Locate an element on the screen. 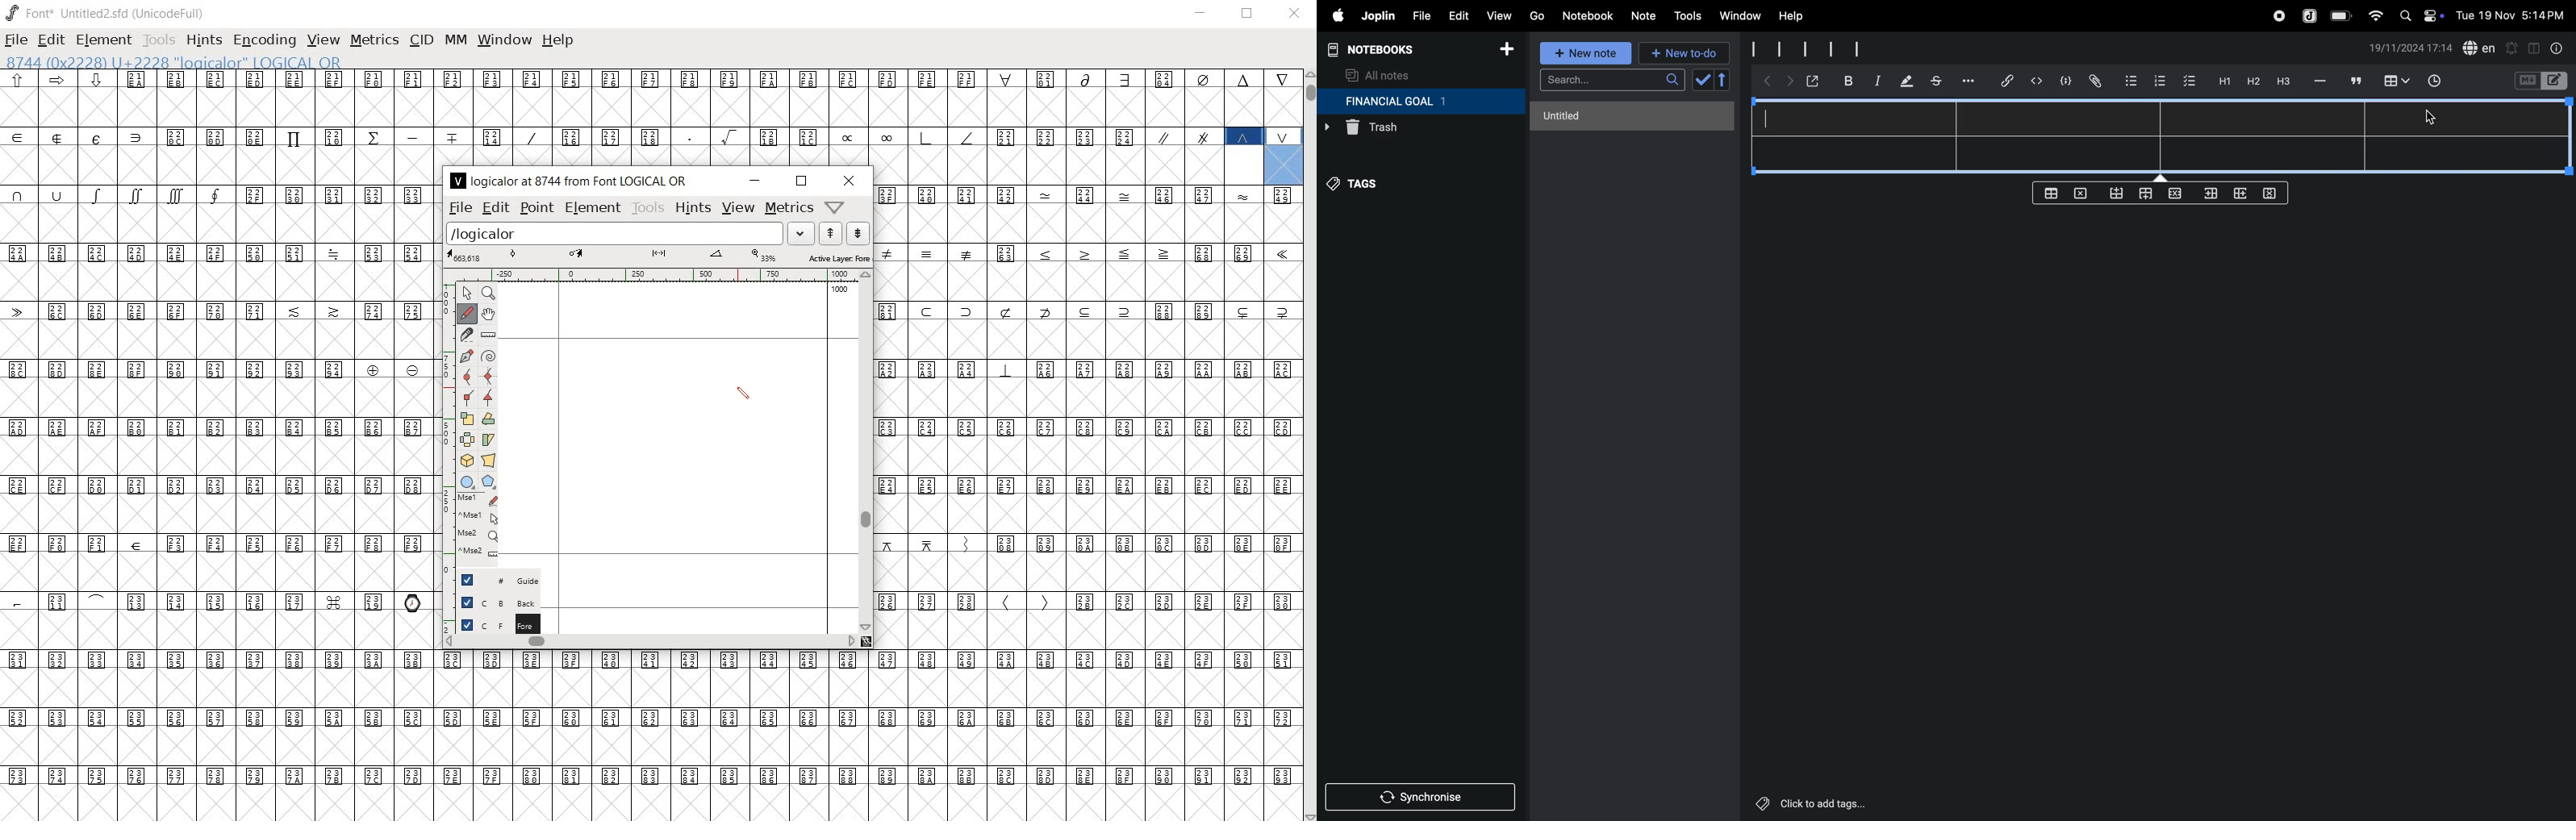  H1 is located at coordinates (2223, 82).